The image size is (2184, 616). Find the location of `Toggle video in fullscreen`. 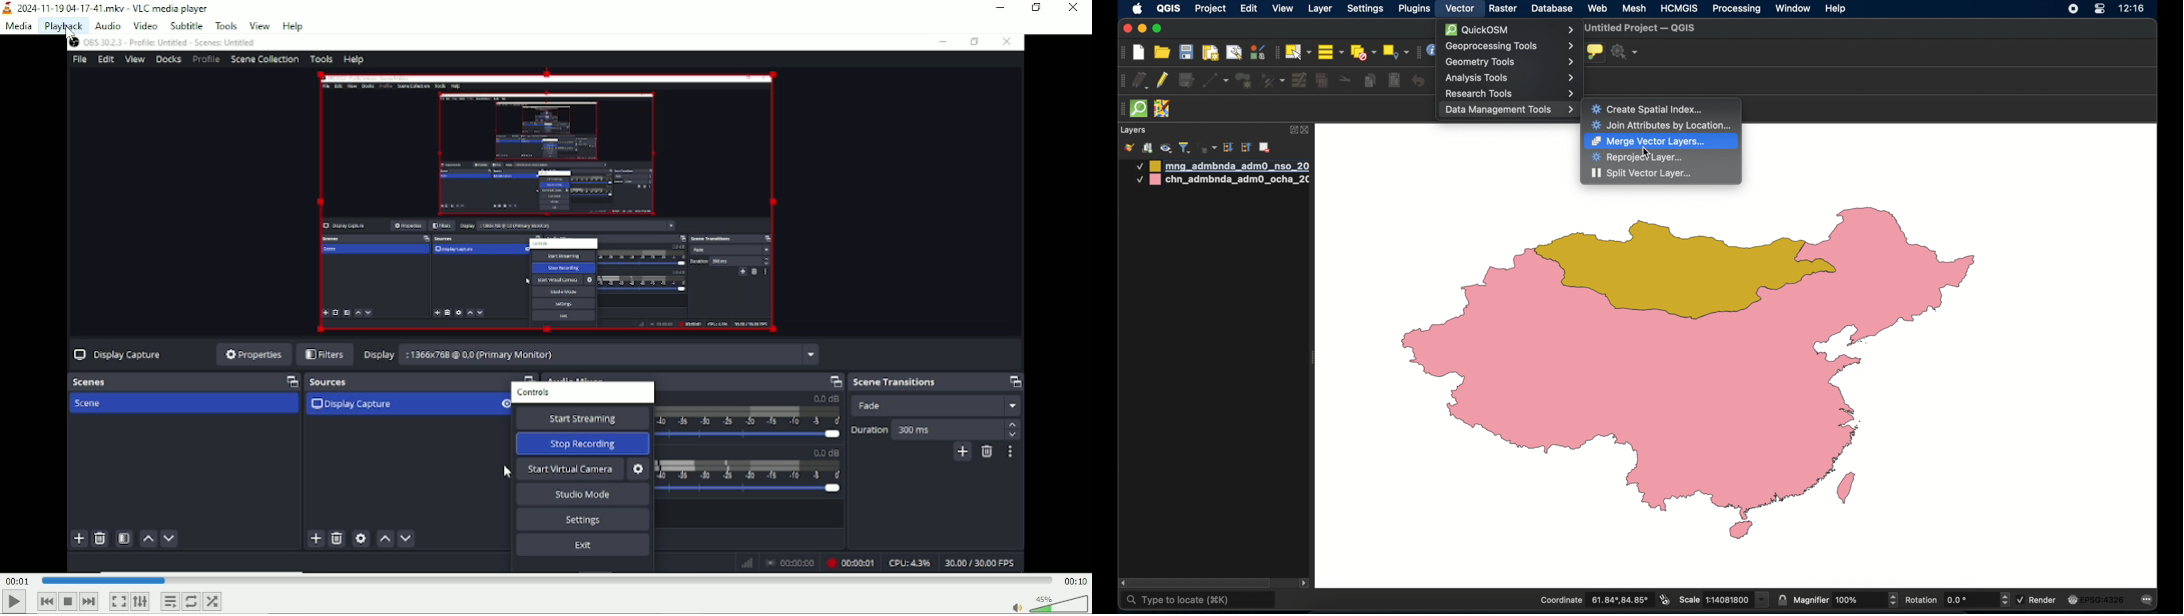

Toggle video in fullscreen is located at coordinates (119, 602).